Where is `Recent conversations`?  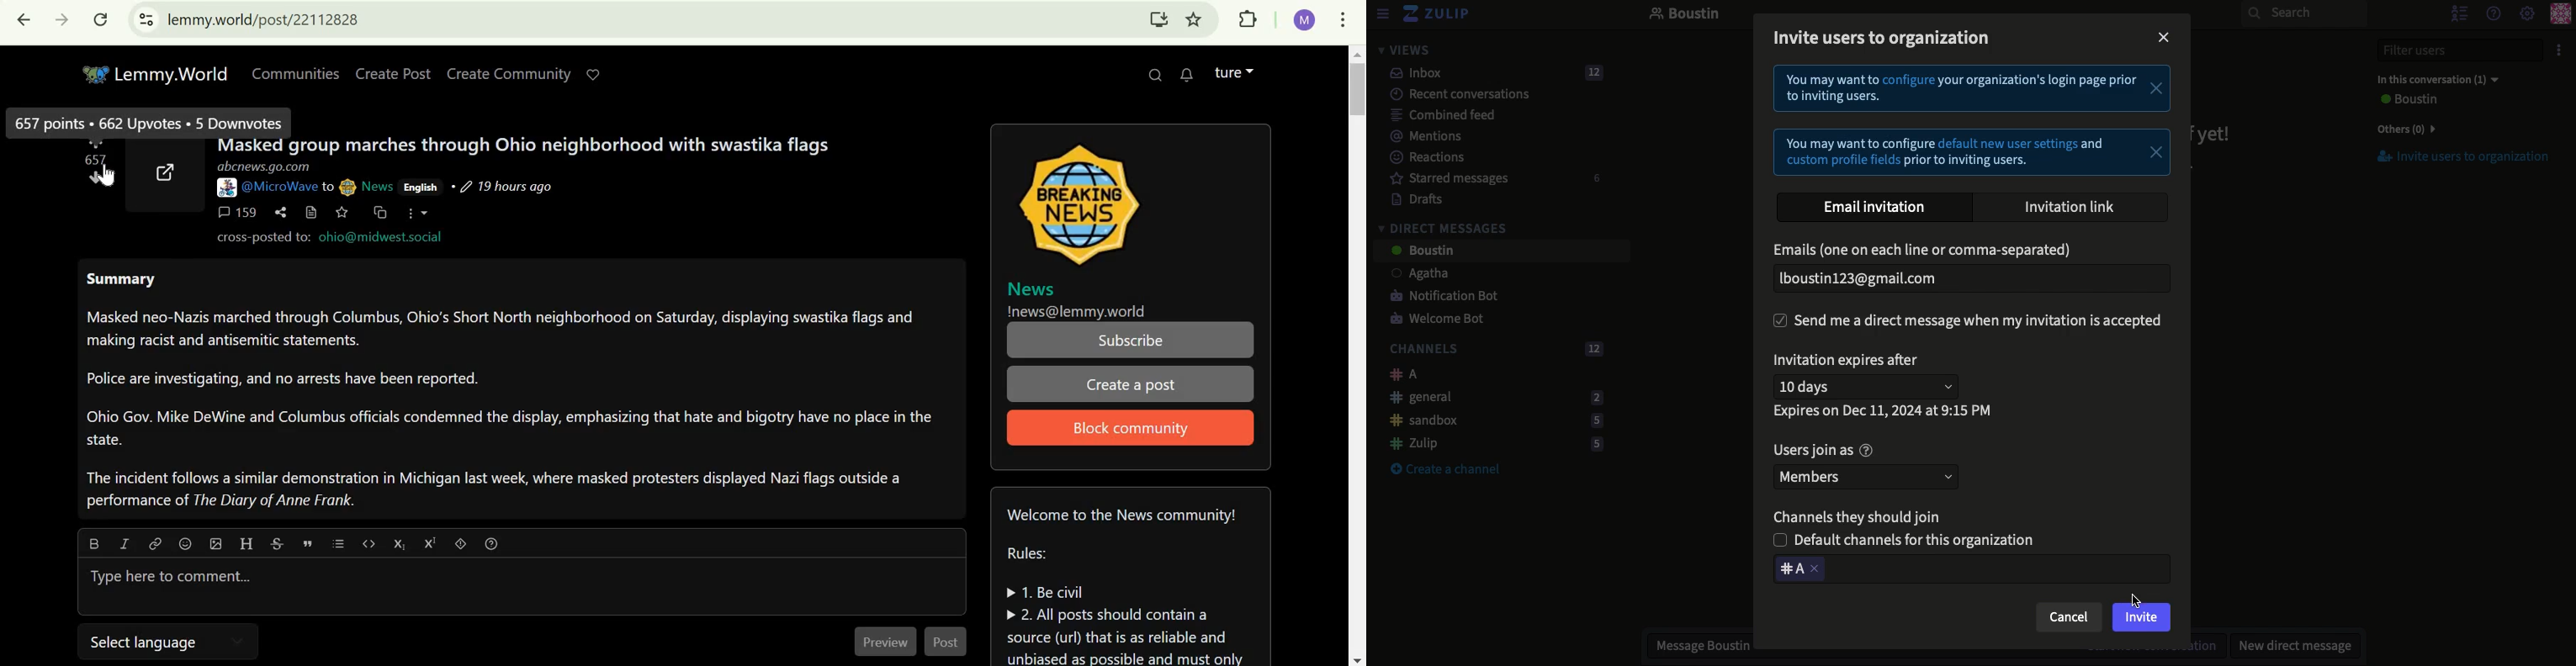 Recent conversations is located at coordinates (1450, 93).